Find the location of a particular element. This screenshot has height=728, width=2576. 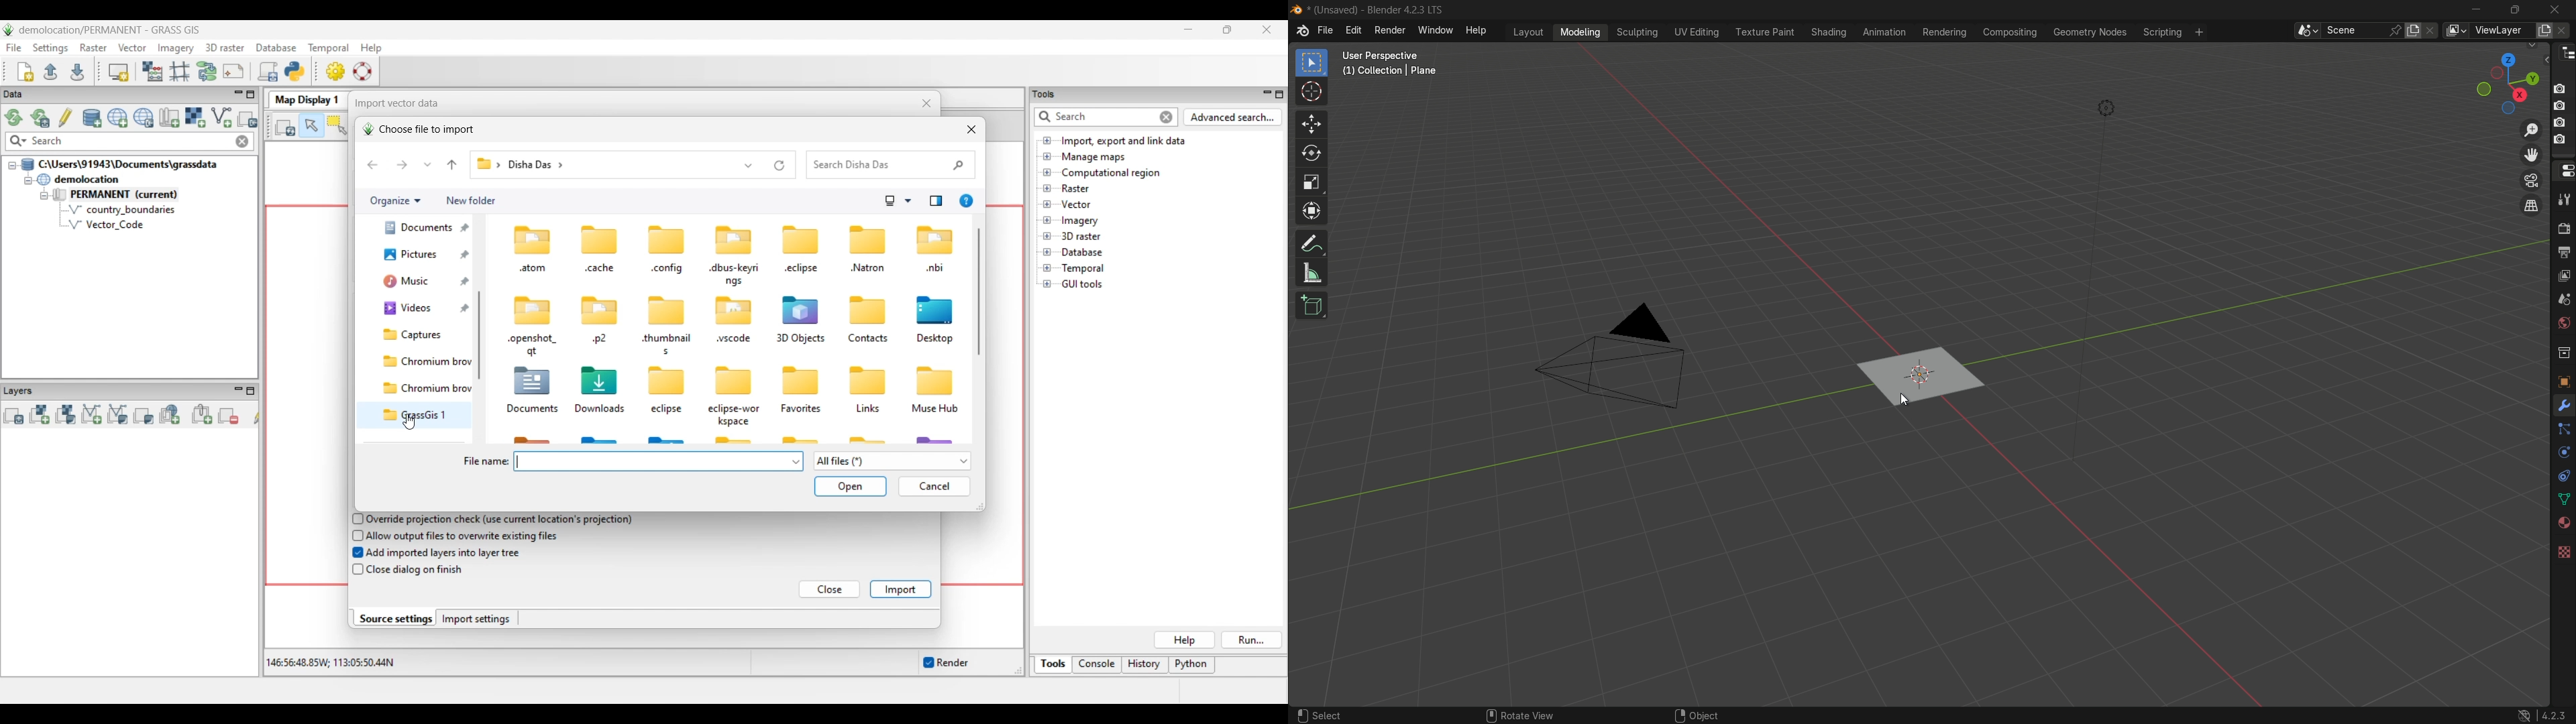

logo is located at coordinates (1300, 33).